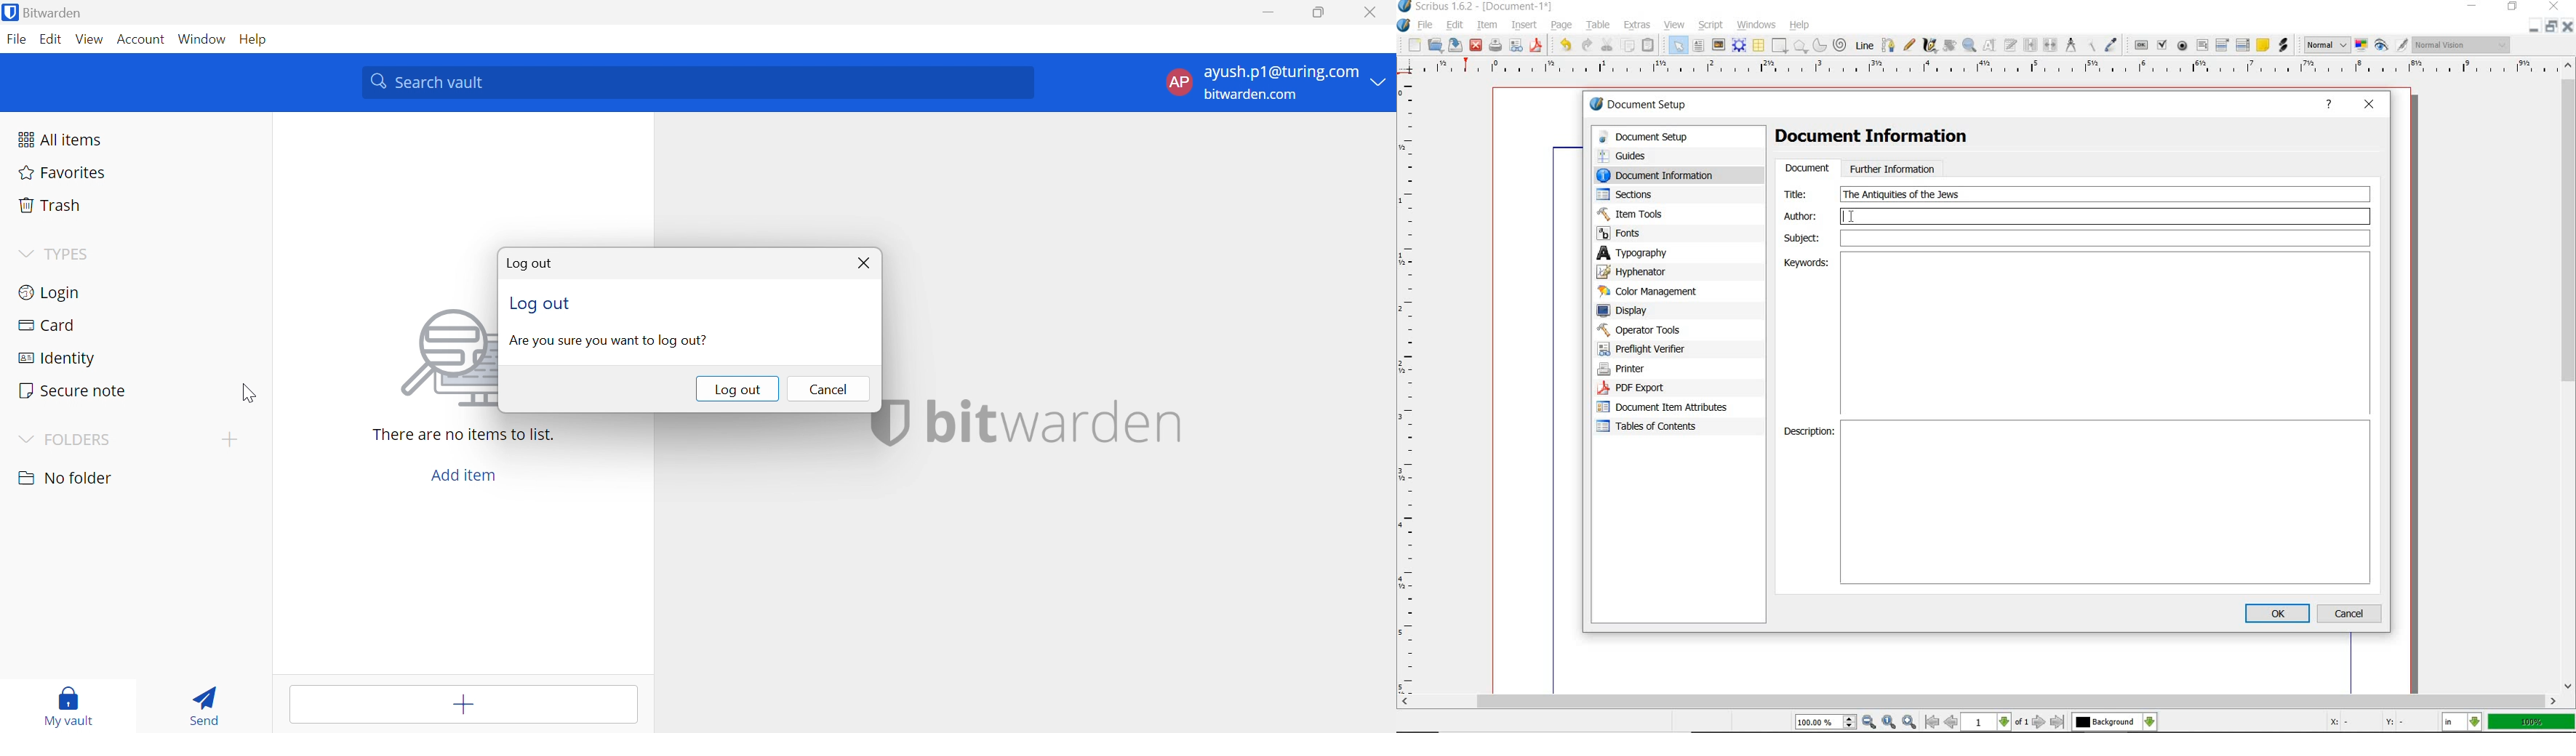 The height and width of the screenshot is (756, 2576). Describe the element at coordinates (1436, 45) in the screenshot. I see `open` at that location.